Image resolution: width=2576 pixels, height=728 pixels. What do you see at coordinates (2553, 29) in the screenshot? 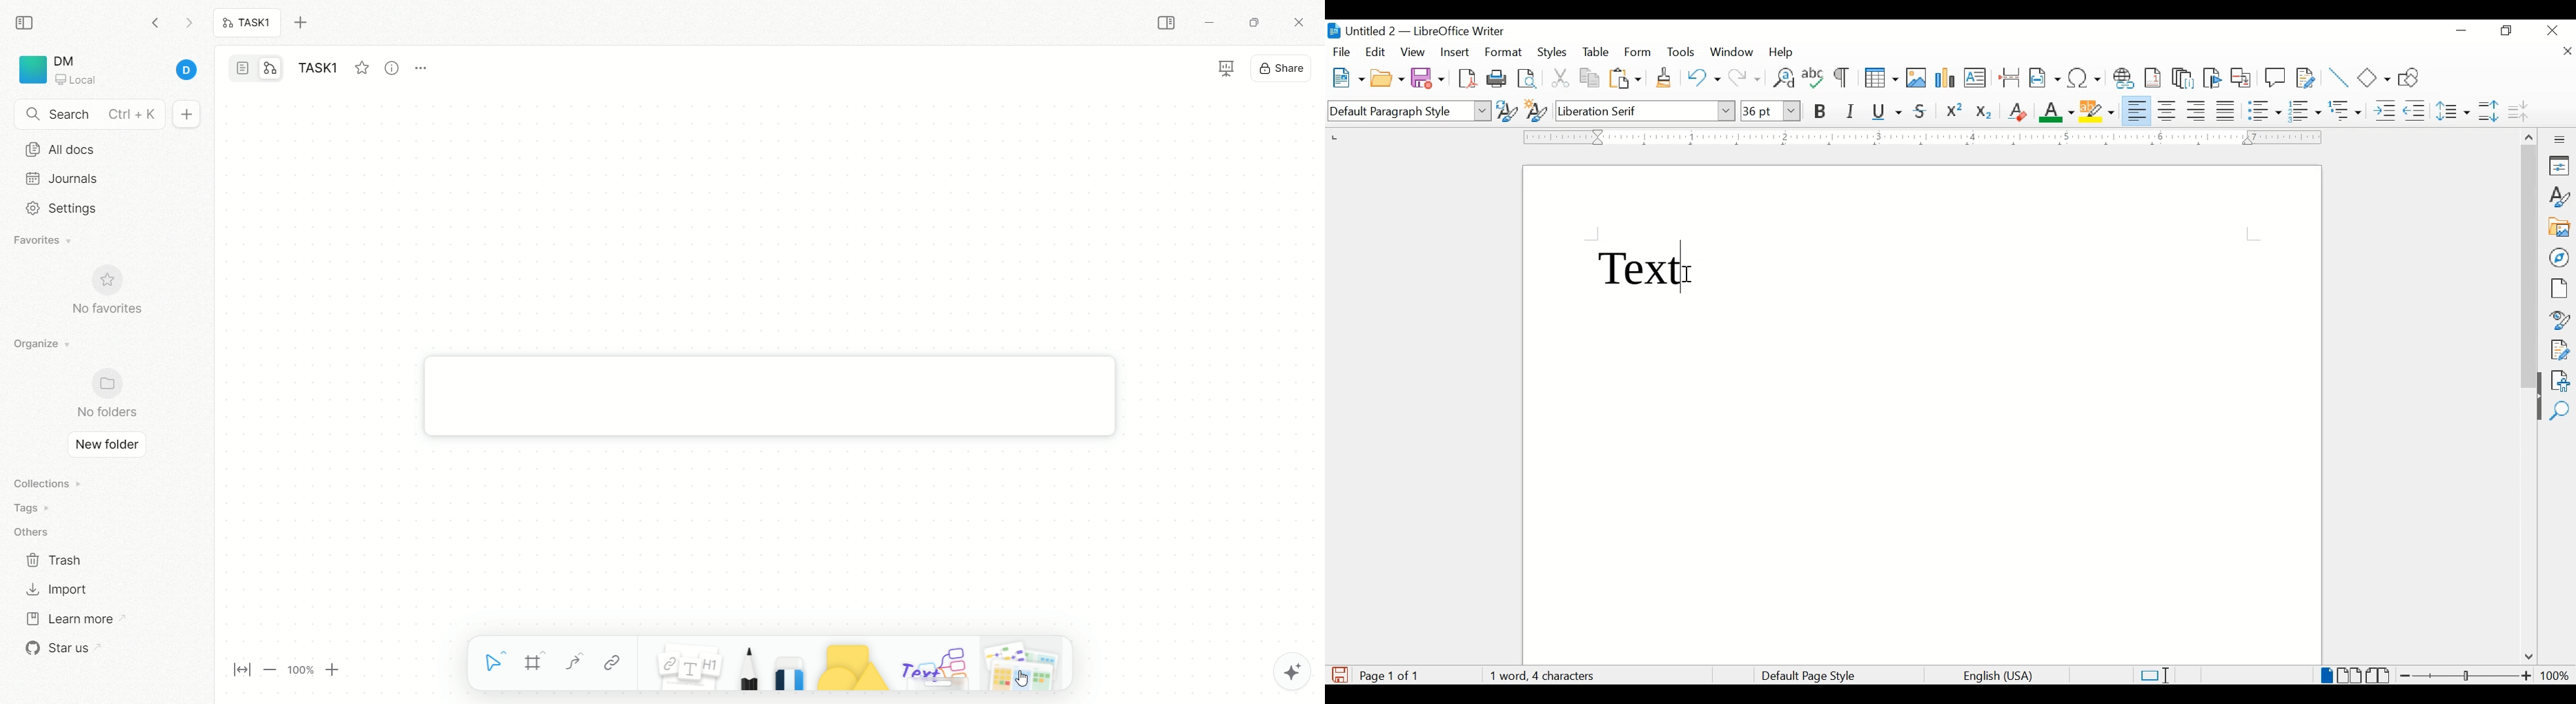
I see `close` at bounding box center [2553, 29].